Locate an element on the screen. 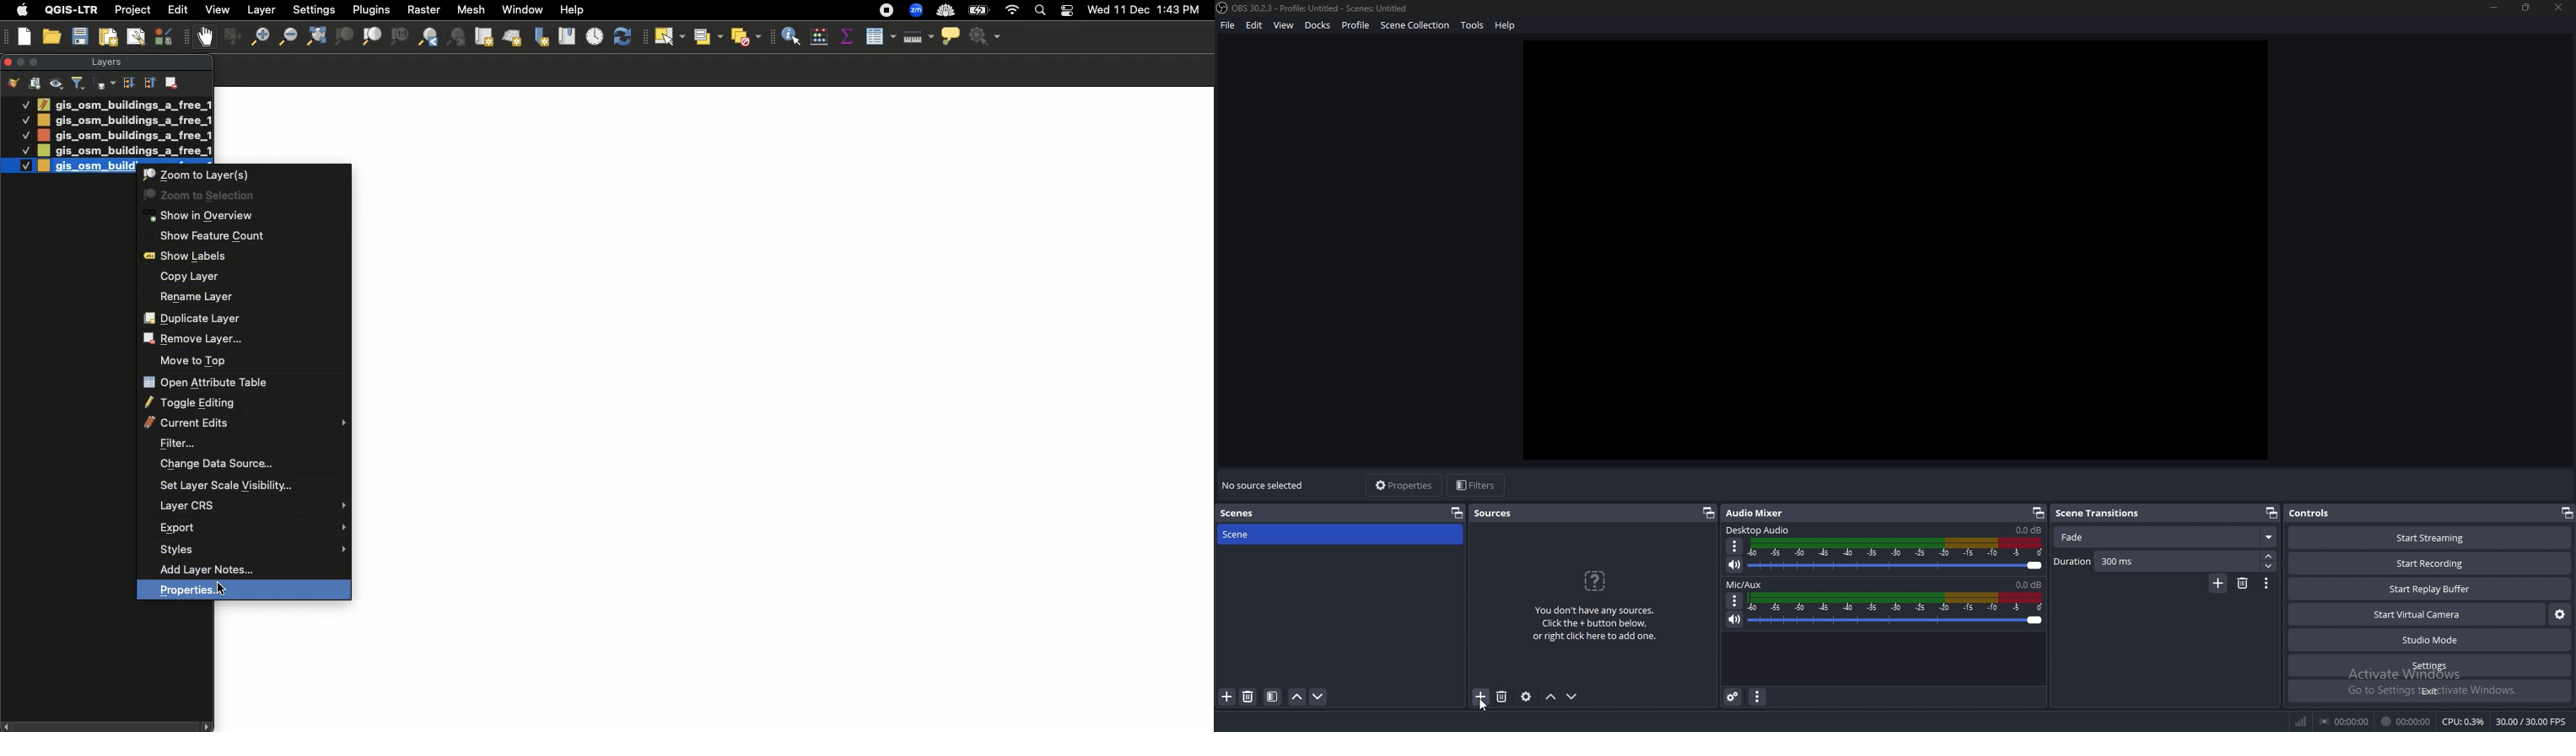 Image resolution: width=2576 pixels, height=756 pixels. remove scene is located at coordinates (1249, 697).